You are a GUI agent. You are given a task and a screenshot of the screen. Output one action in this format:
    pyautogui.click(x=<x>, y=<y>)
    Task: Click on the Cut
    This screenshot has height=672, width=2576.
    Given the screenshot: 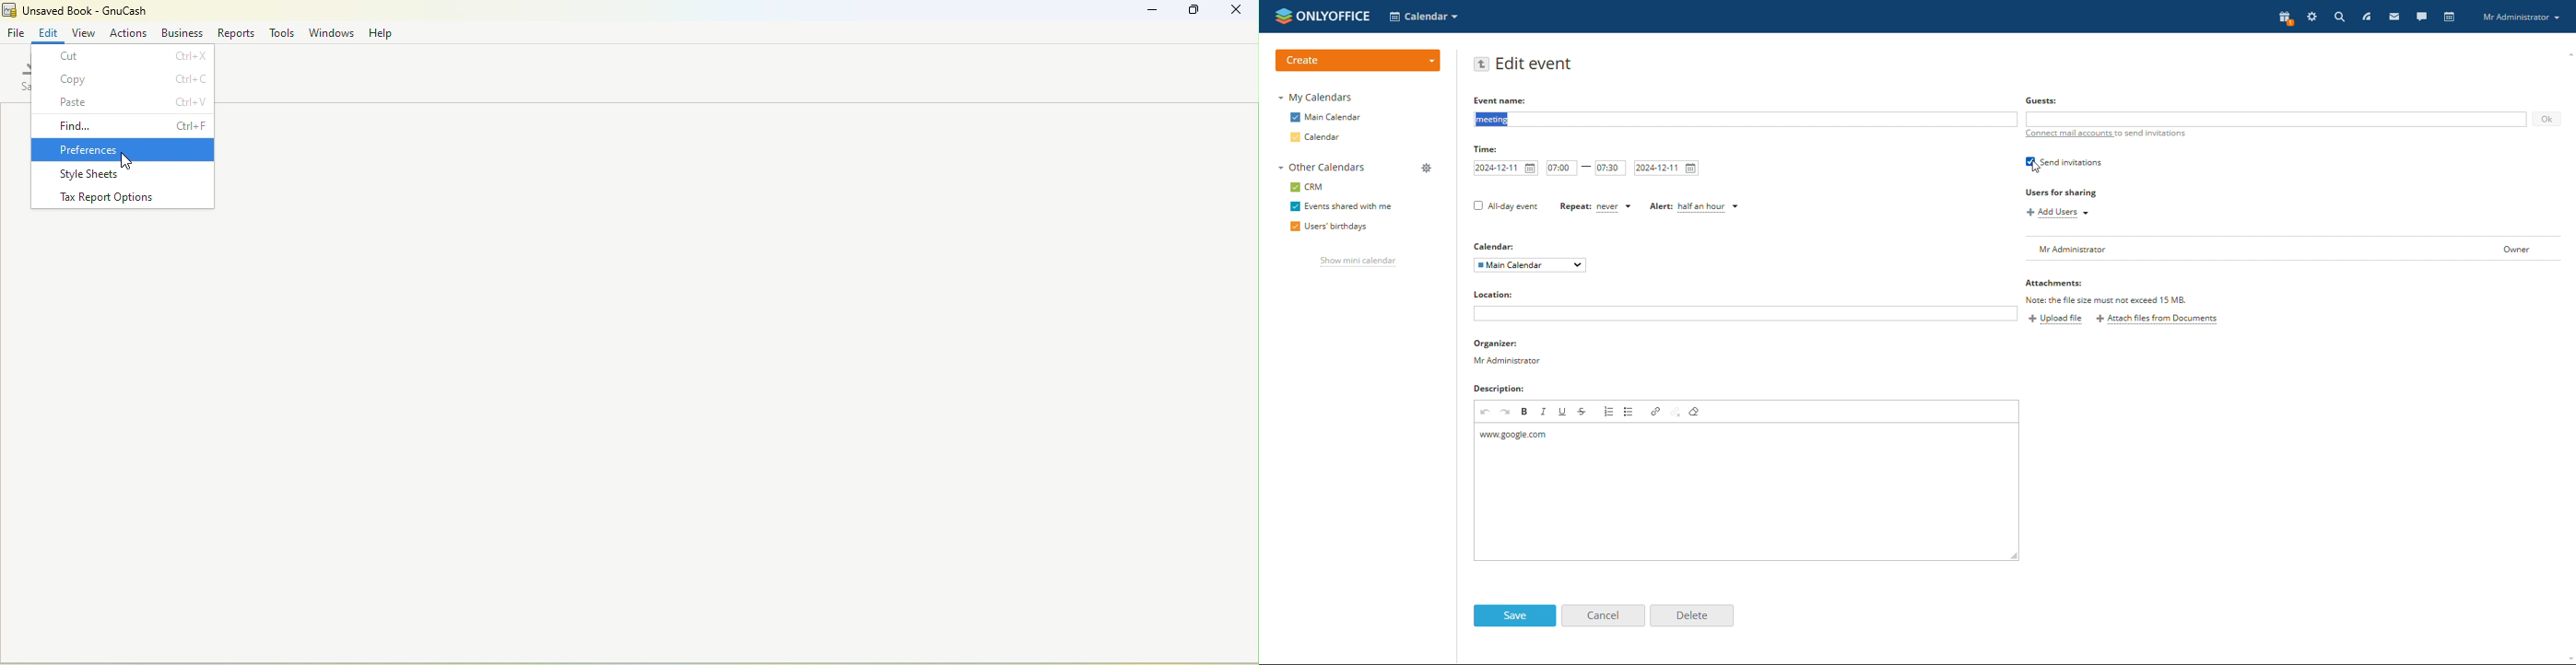 What is the action you would take?
    pyautogui.click(x=124, y=56)
    